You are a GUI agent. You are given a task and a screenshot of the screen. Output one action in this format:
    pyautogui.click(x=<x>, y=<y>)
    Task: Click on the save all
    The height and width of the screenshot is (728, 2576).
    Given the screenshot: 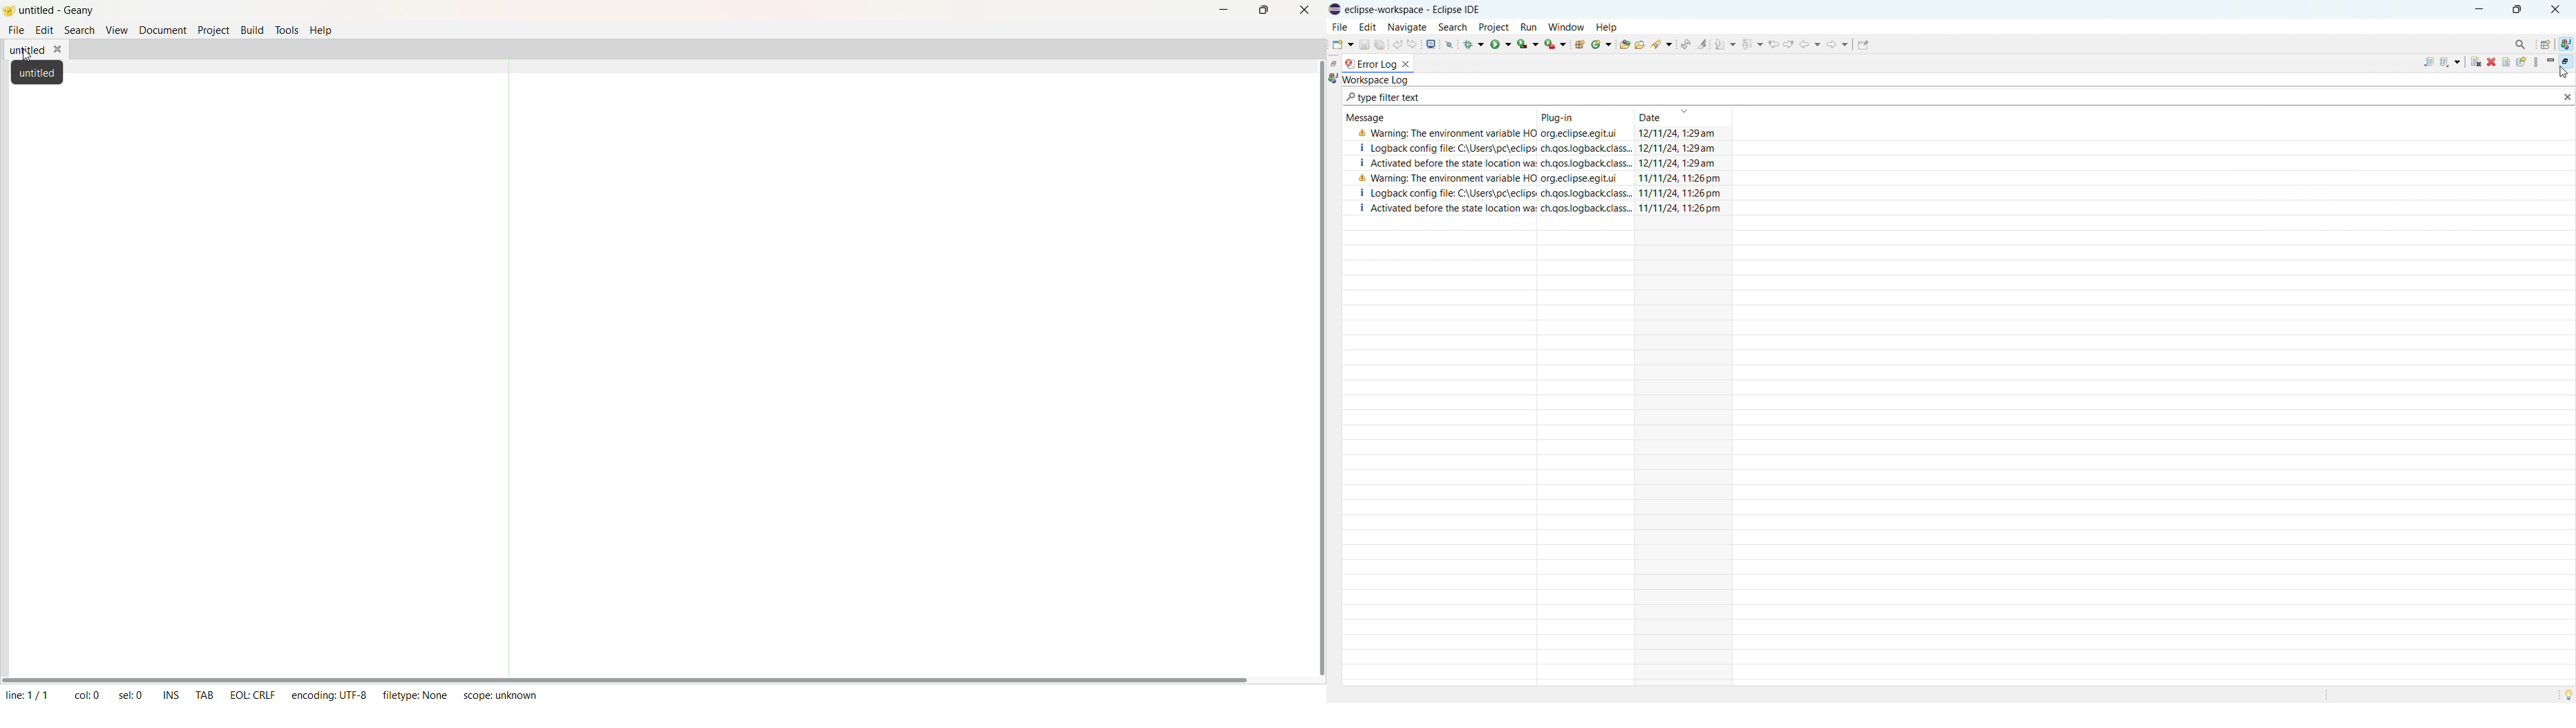 What is the action you would take?
    pyautogui.click(x=1380, y=45)
    